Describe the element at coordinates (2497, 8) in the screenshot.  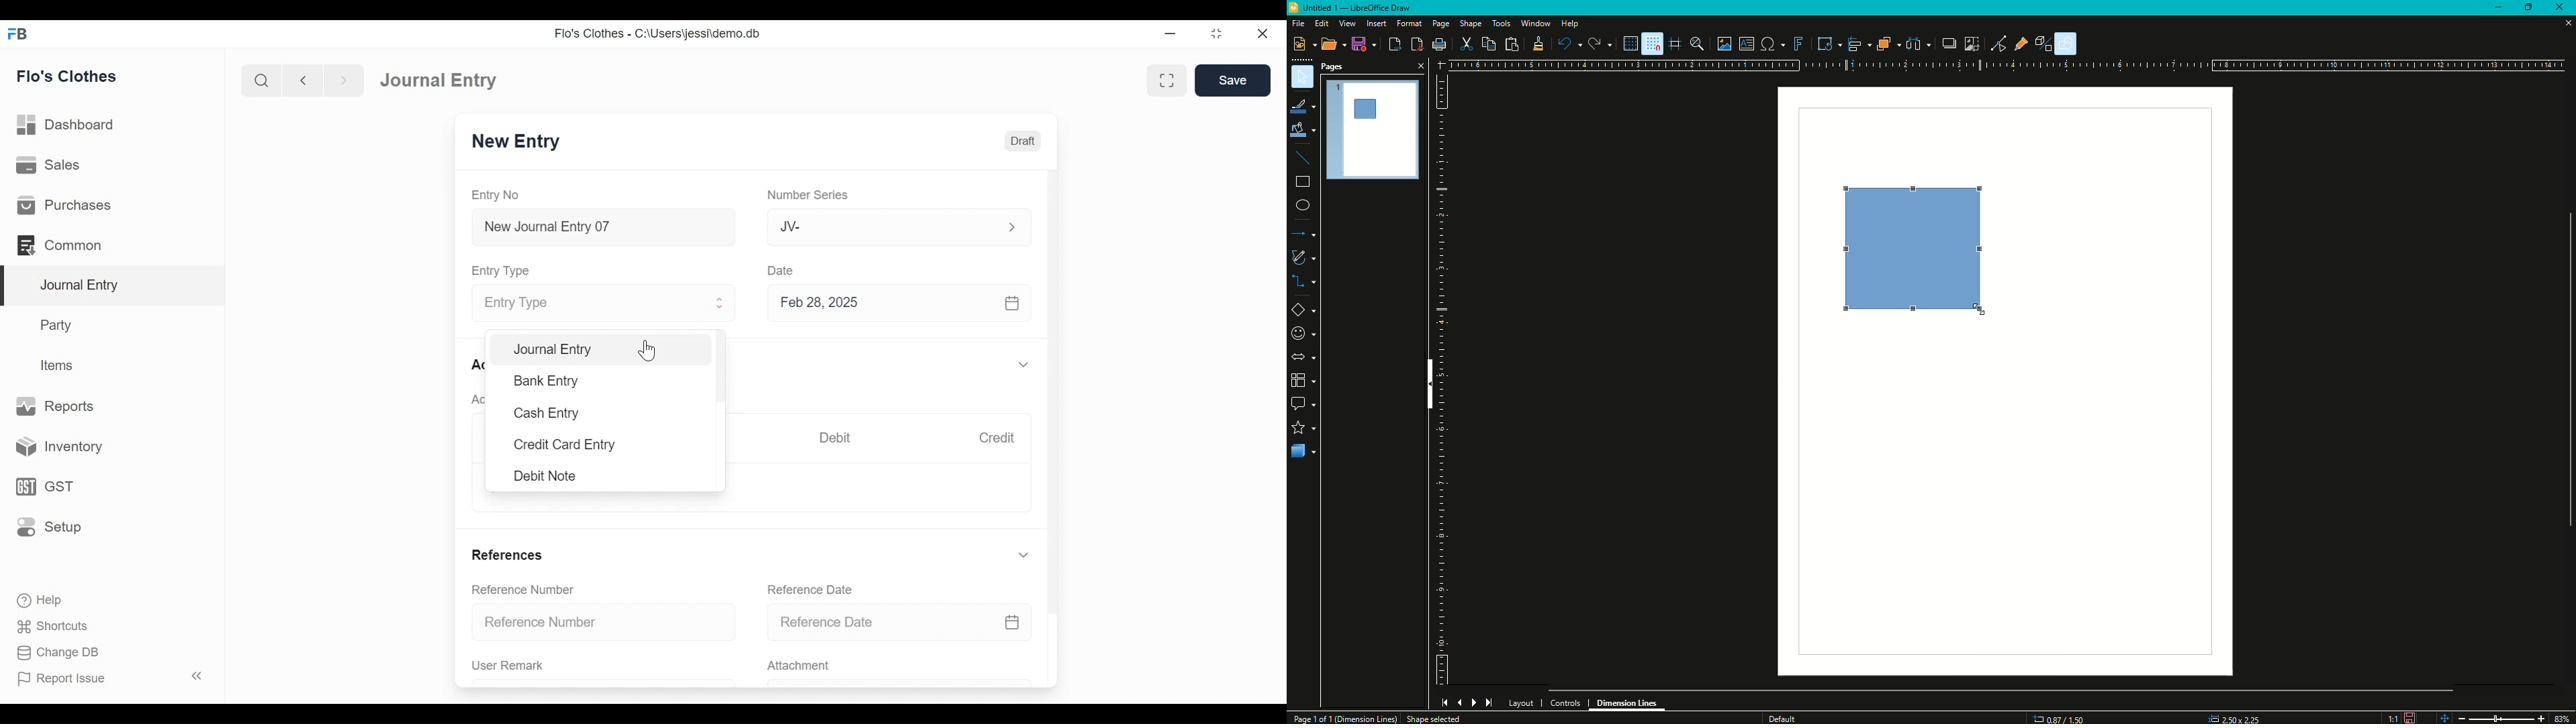
I see `Minimize` at that location.